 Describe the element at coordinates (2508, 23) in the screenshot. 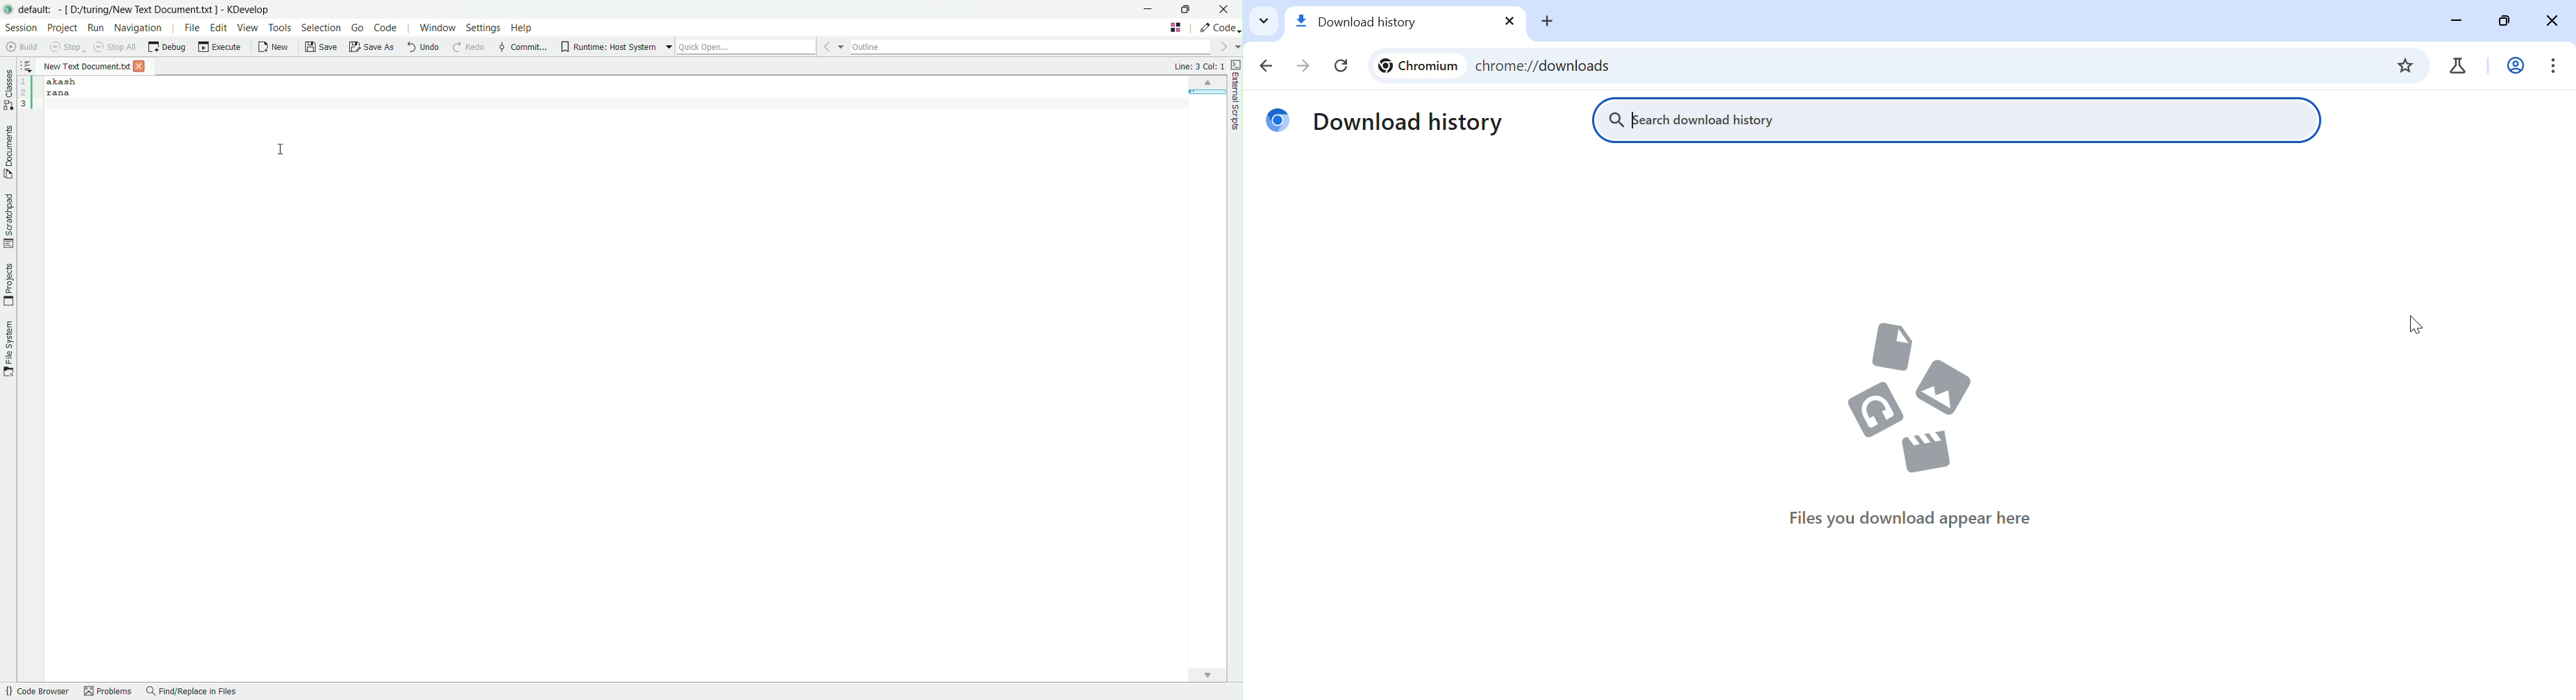

I see `Restore down` at that location.